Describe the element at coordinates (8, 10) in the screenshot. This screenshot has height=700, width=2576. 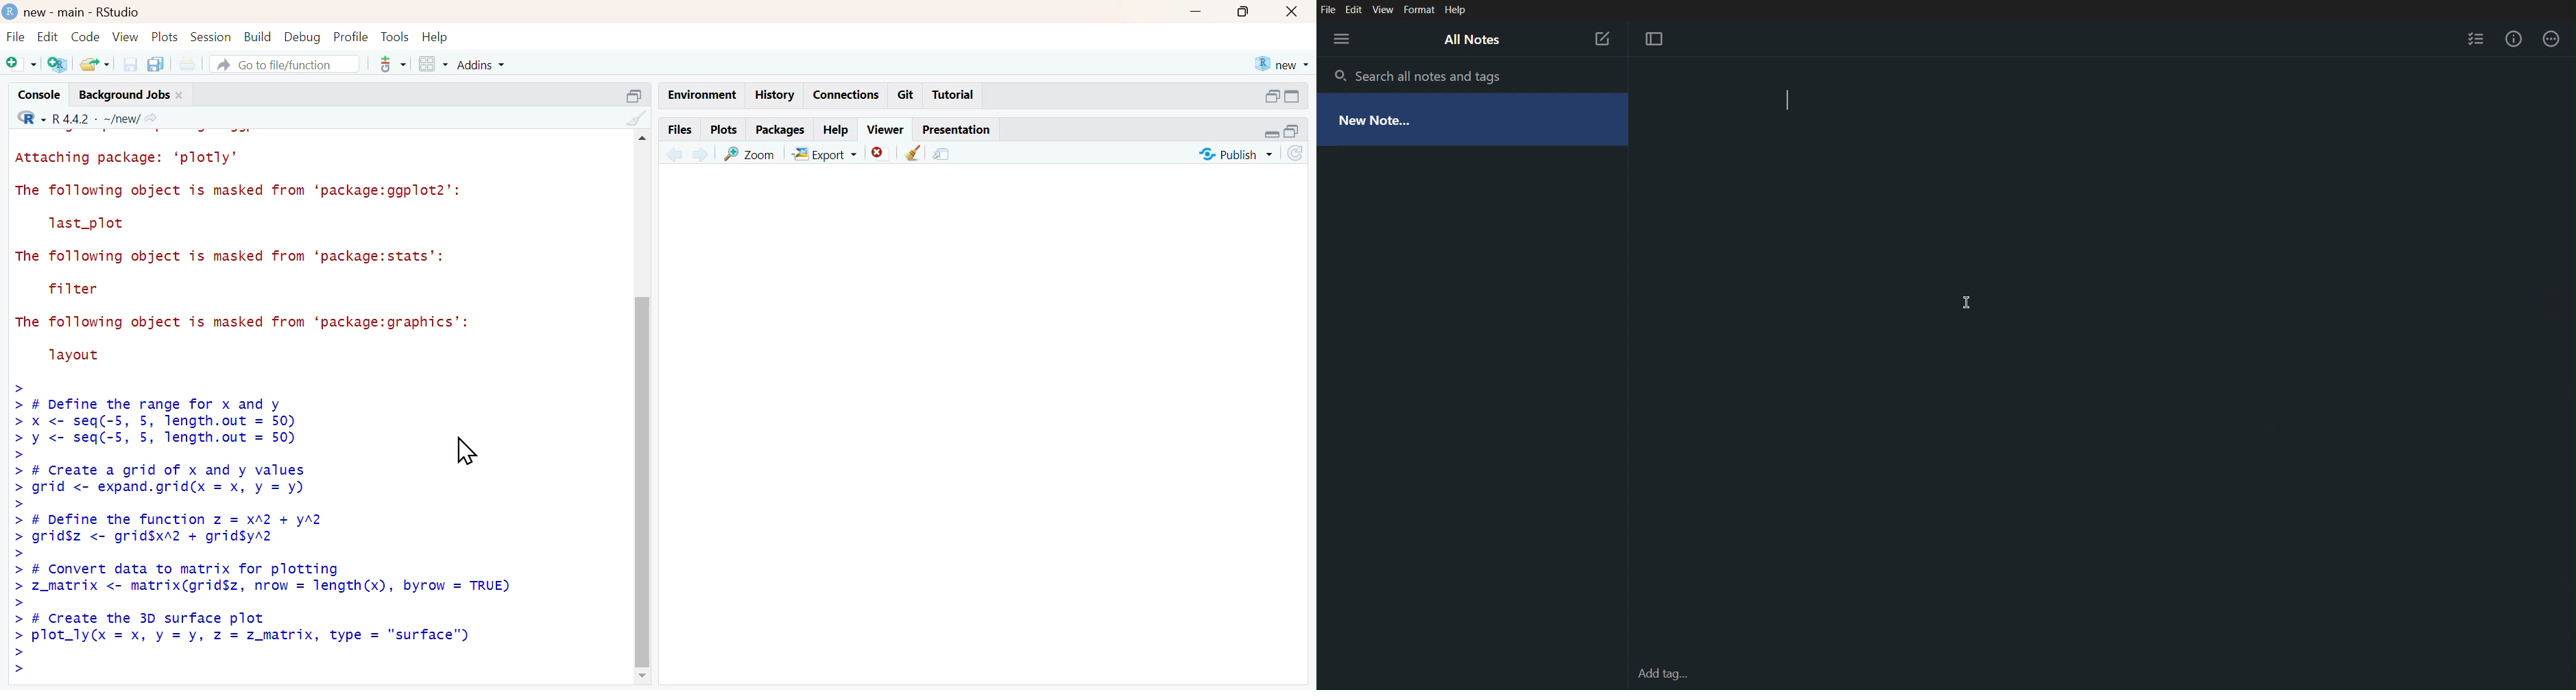
I see `logo` at that location.